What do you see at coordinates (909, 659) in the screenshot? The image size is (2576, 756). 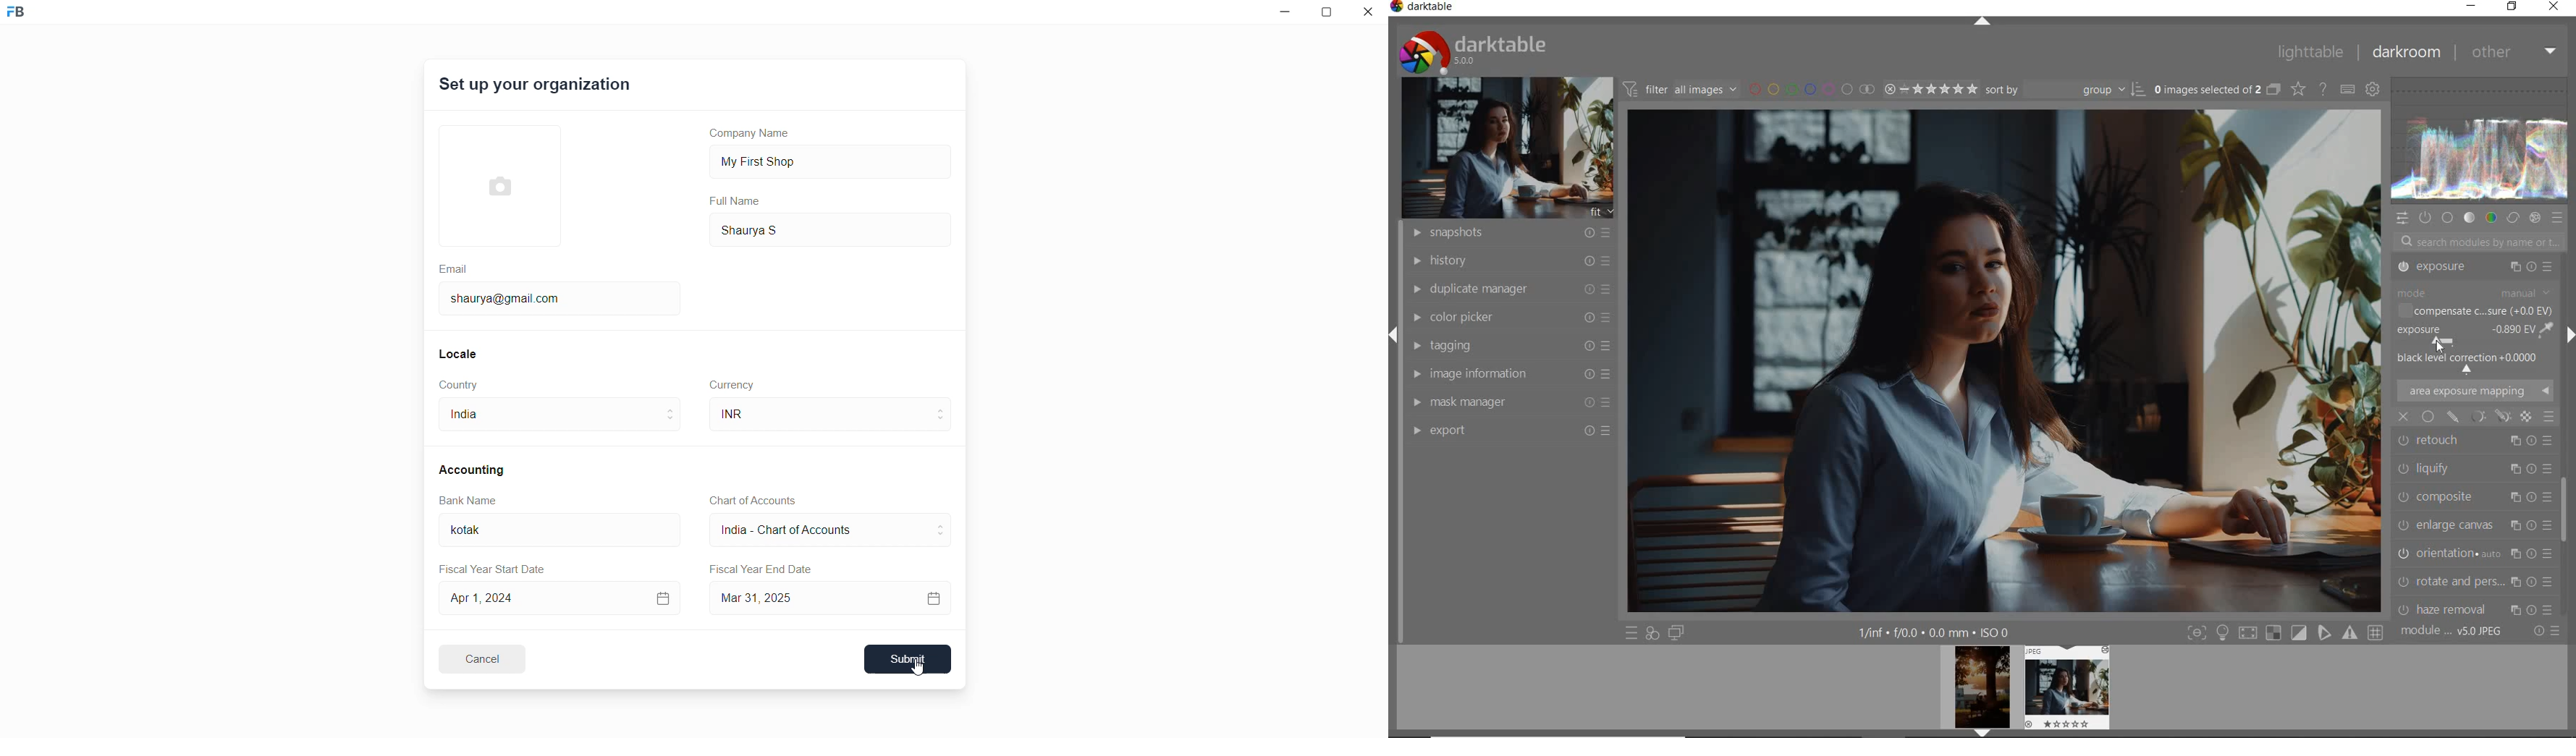 I see `Submit ` at bounding box center [909, 659].